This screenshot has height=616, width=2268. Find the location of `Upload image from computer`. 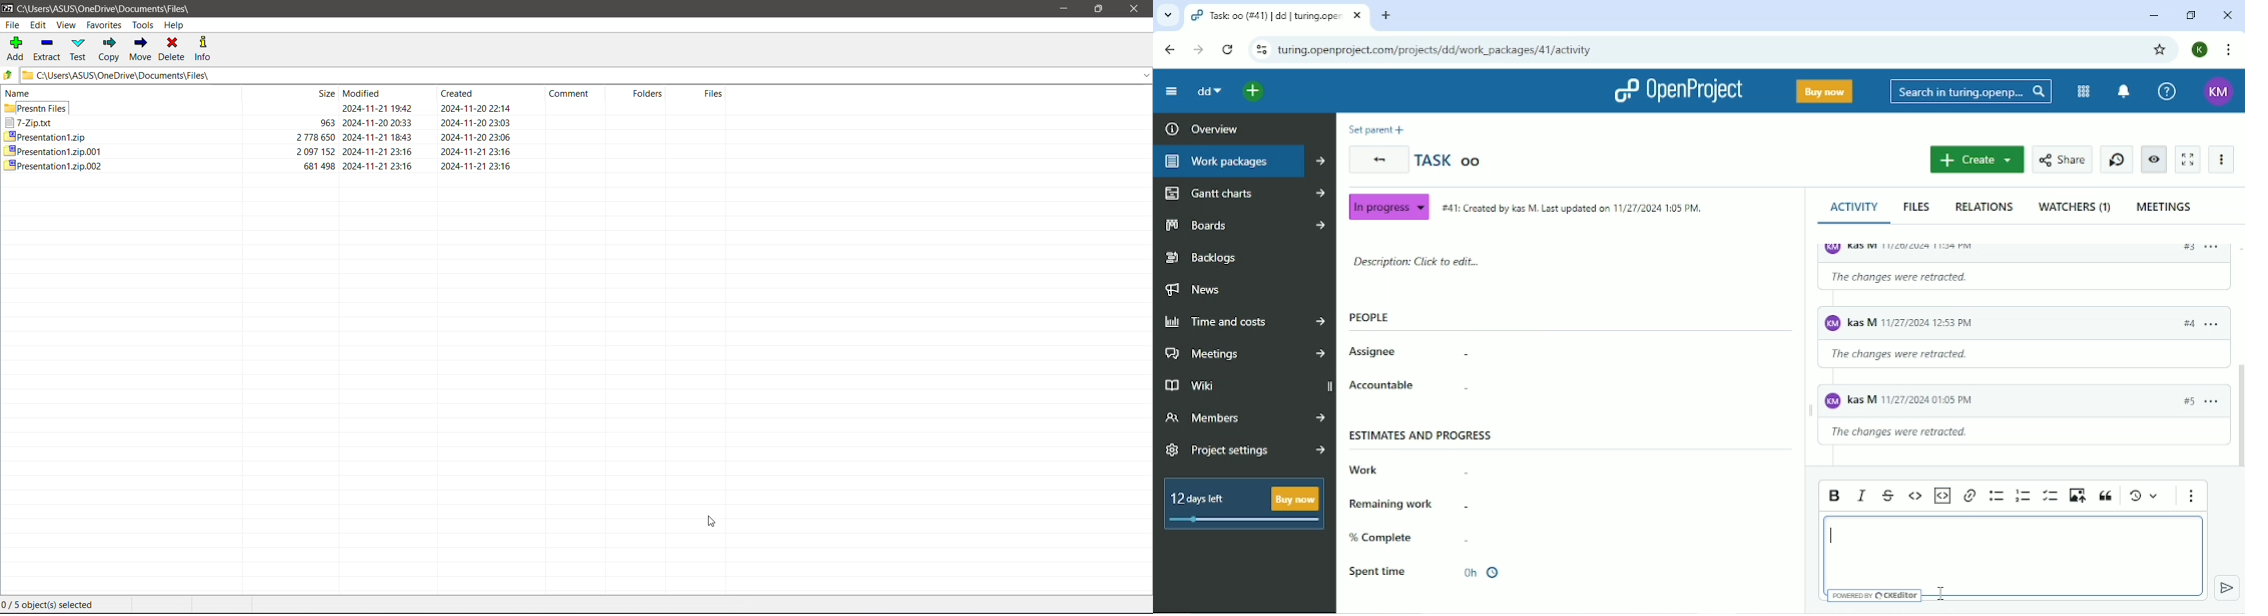

Upload image from computer is located at coordinates (2077, 495).